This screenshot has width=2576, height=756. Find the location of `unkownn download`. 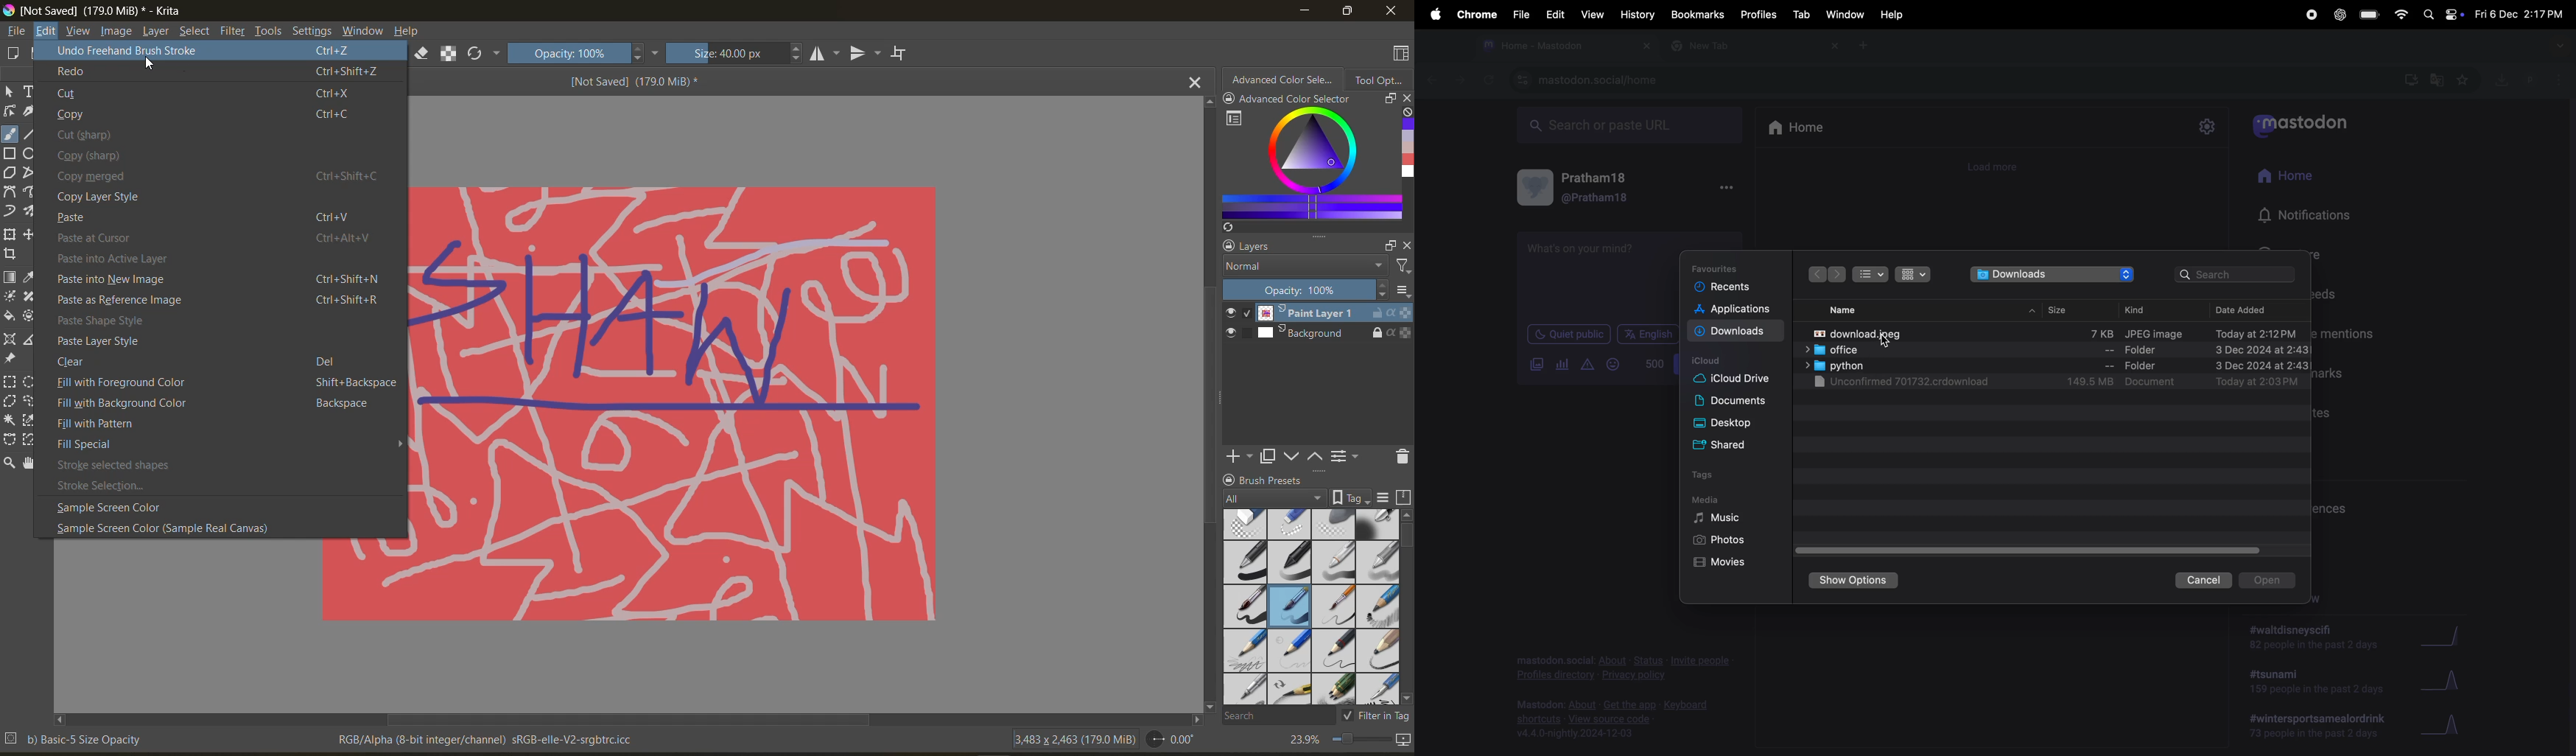

unkownn download is located at coordinates (2058, 383).